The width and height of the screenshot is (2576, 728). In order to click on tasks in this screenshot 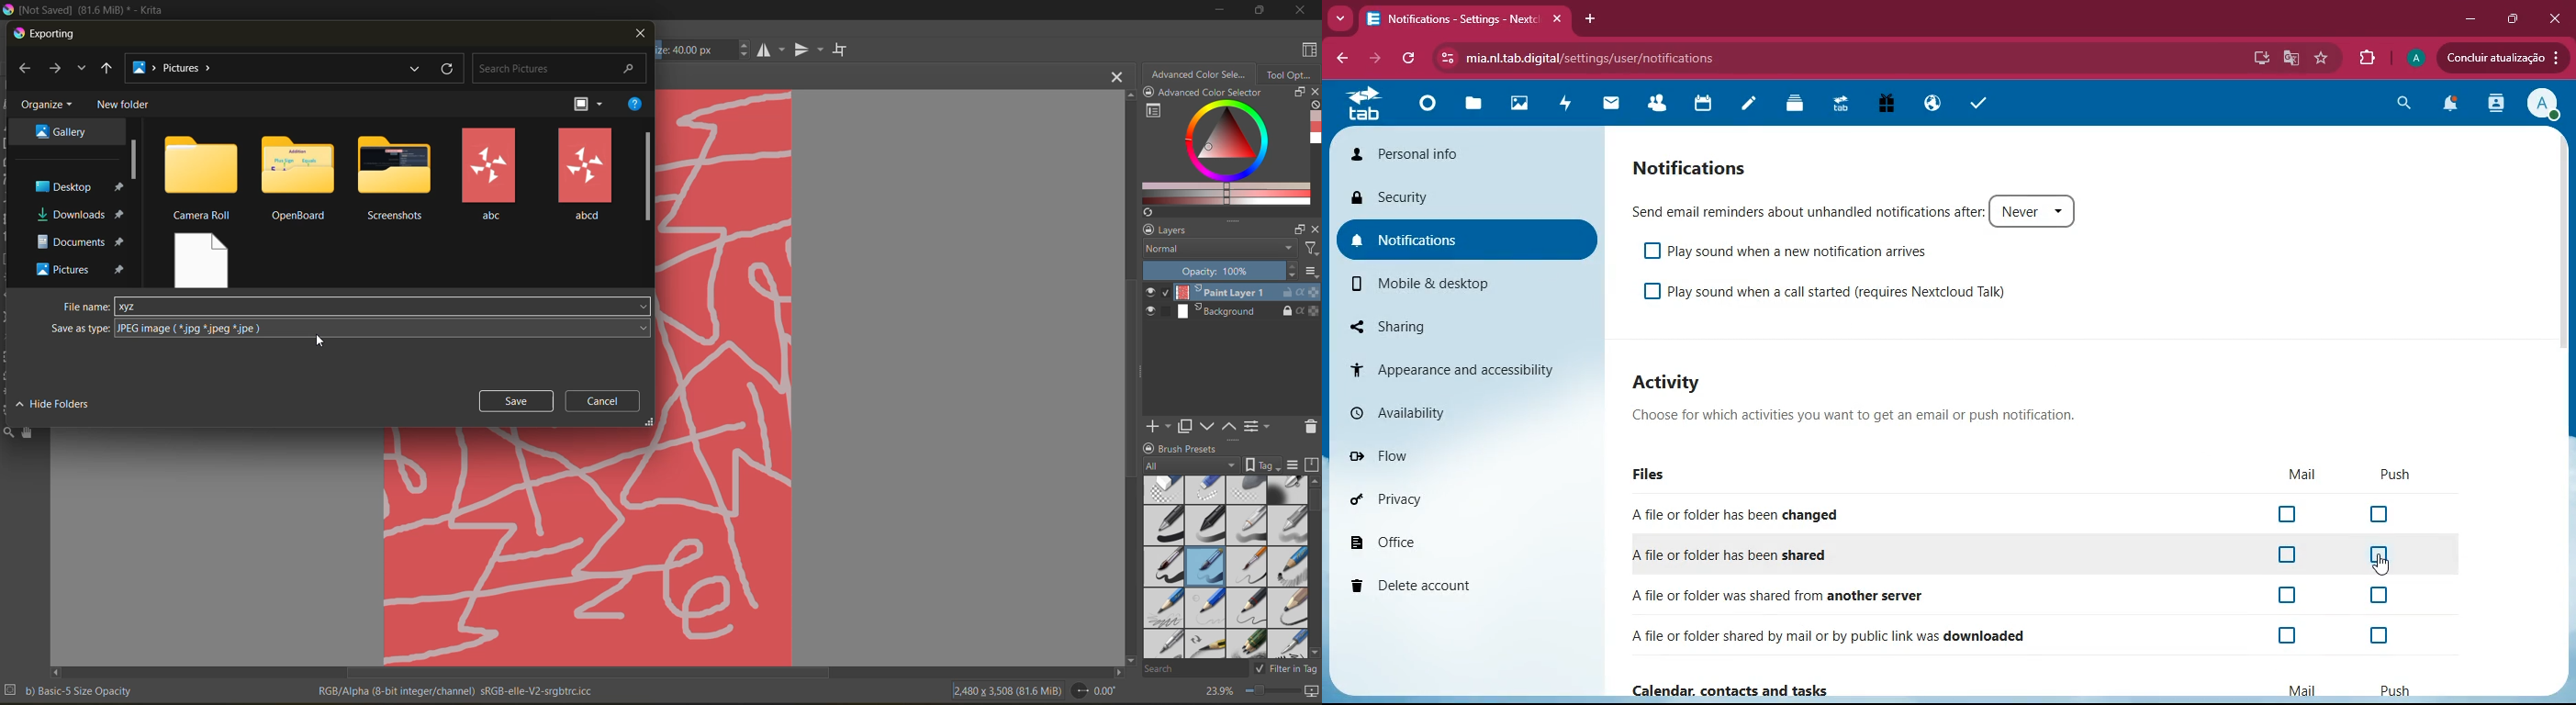, I will do `click(1978, 102)`.